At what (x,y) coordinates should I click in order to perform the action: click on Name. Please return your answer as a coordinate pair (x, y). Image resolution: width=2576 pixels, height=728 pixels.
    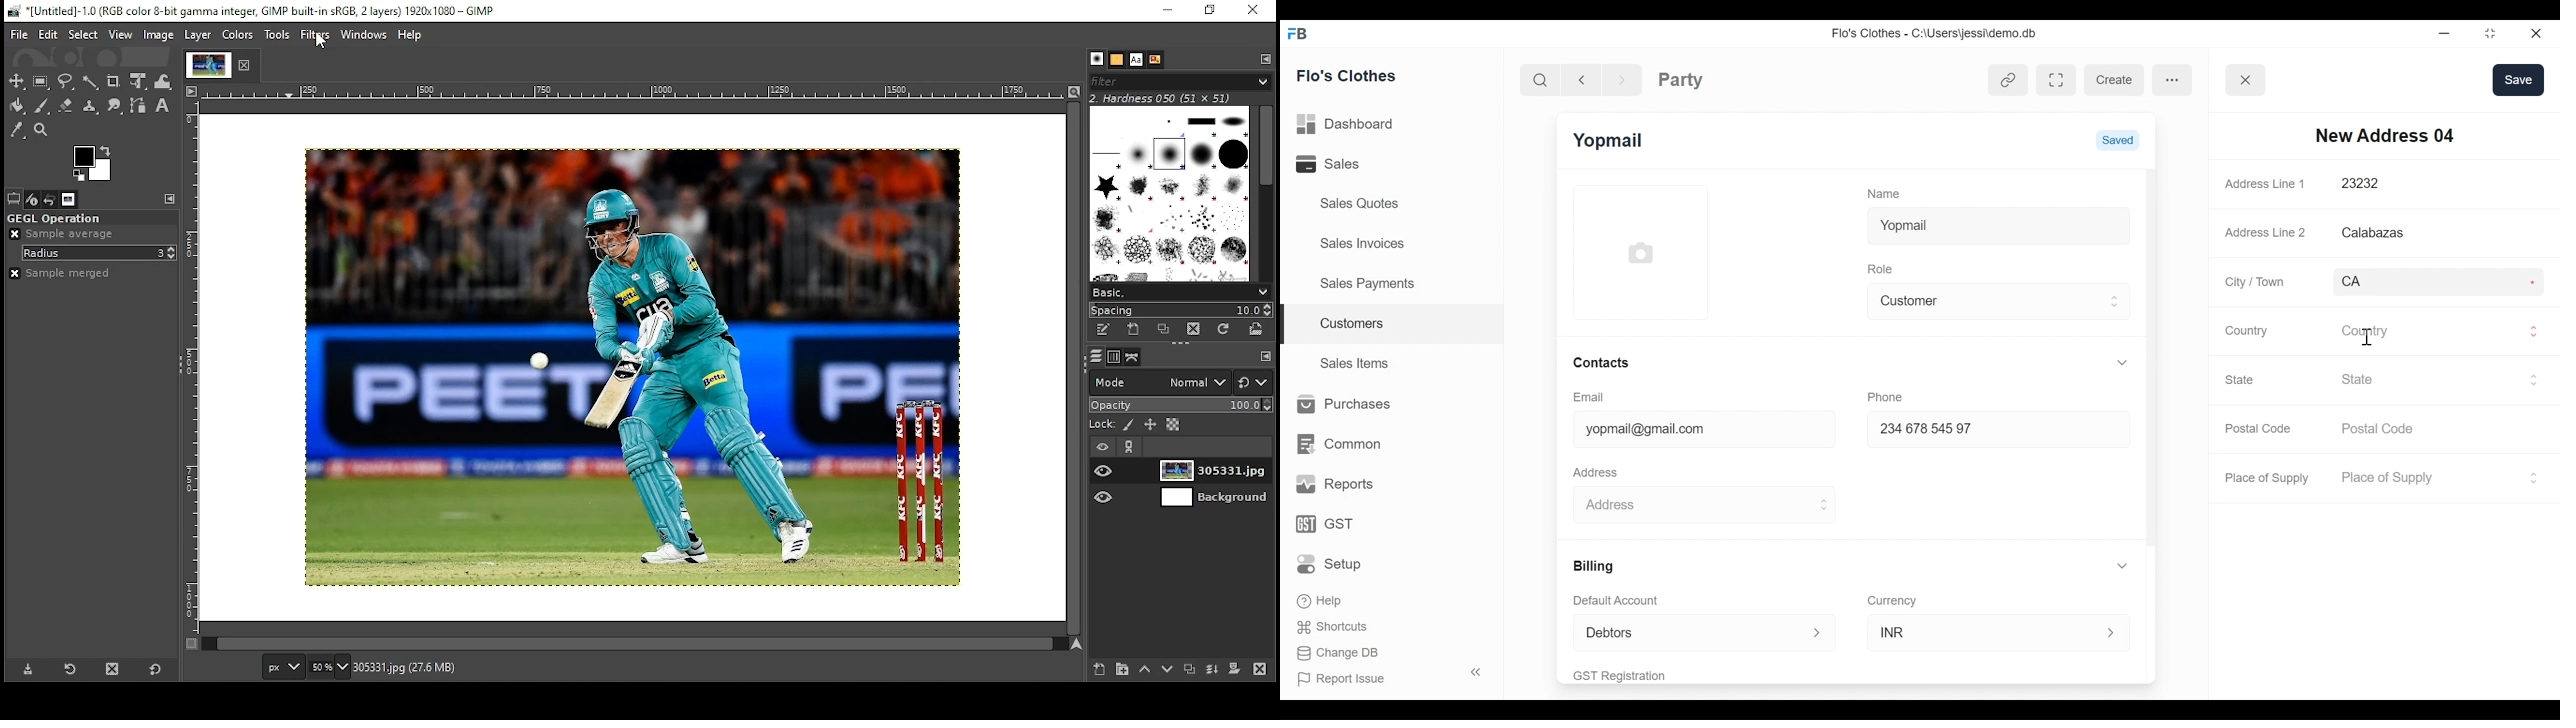
    Looking at the image, I should click on (1887, 193).